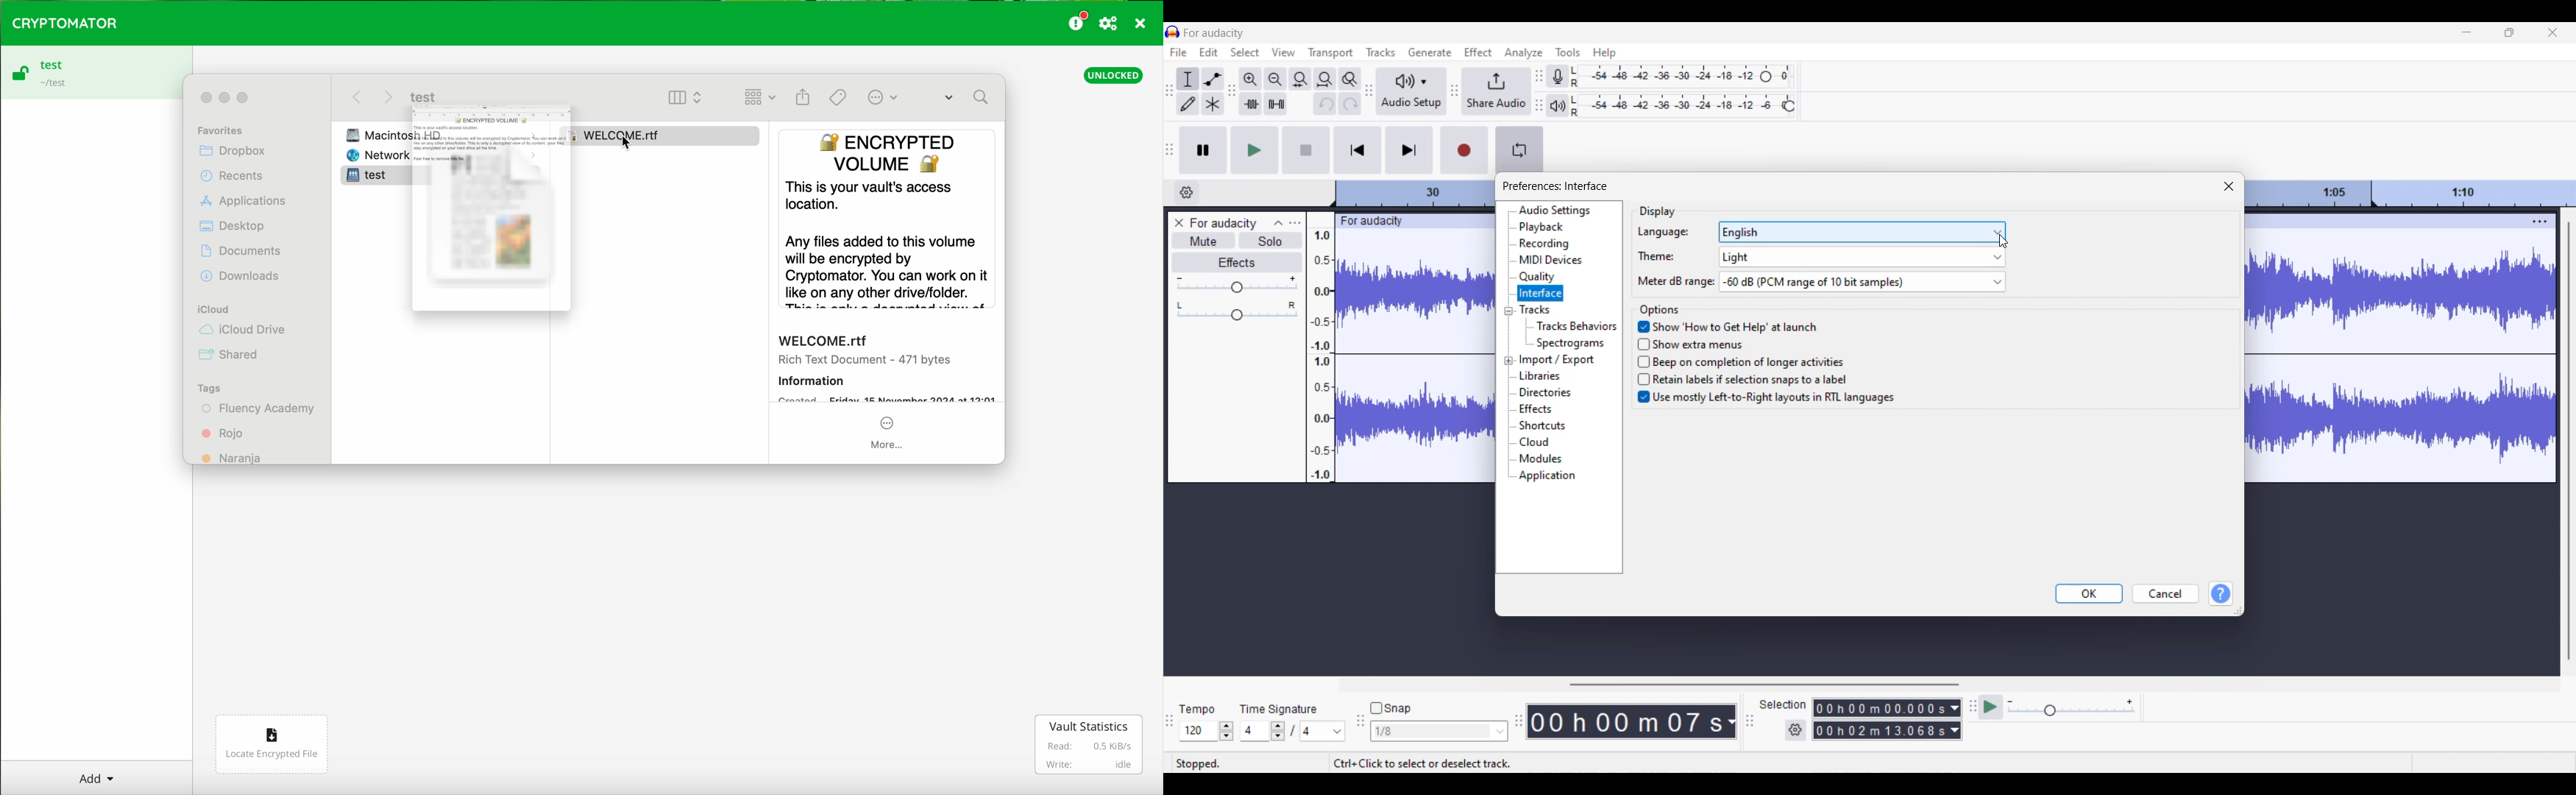 Image resolution: width=2576 pixels, height=812 pixels. What do you see at coordinates (1663, 233) in the screenshot?
I see `Language:` at bounding box center [1663, 233].